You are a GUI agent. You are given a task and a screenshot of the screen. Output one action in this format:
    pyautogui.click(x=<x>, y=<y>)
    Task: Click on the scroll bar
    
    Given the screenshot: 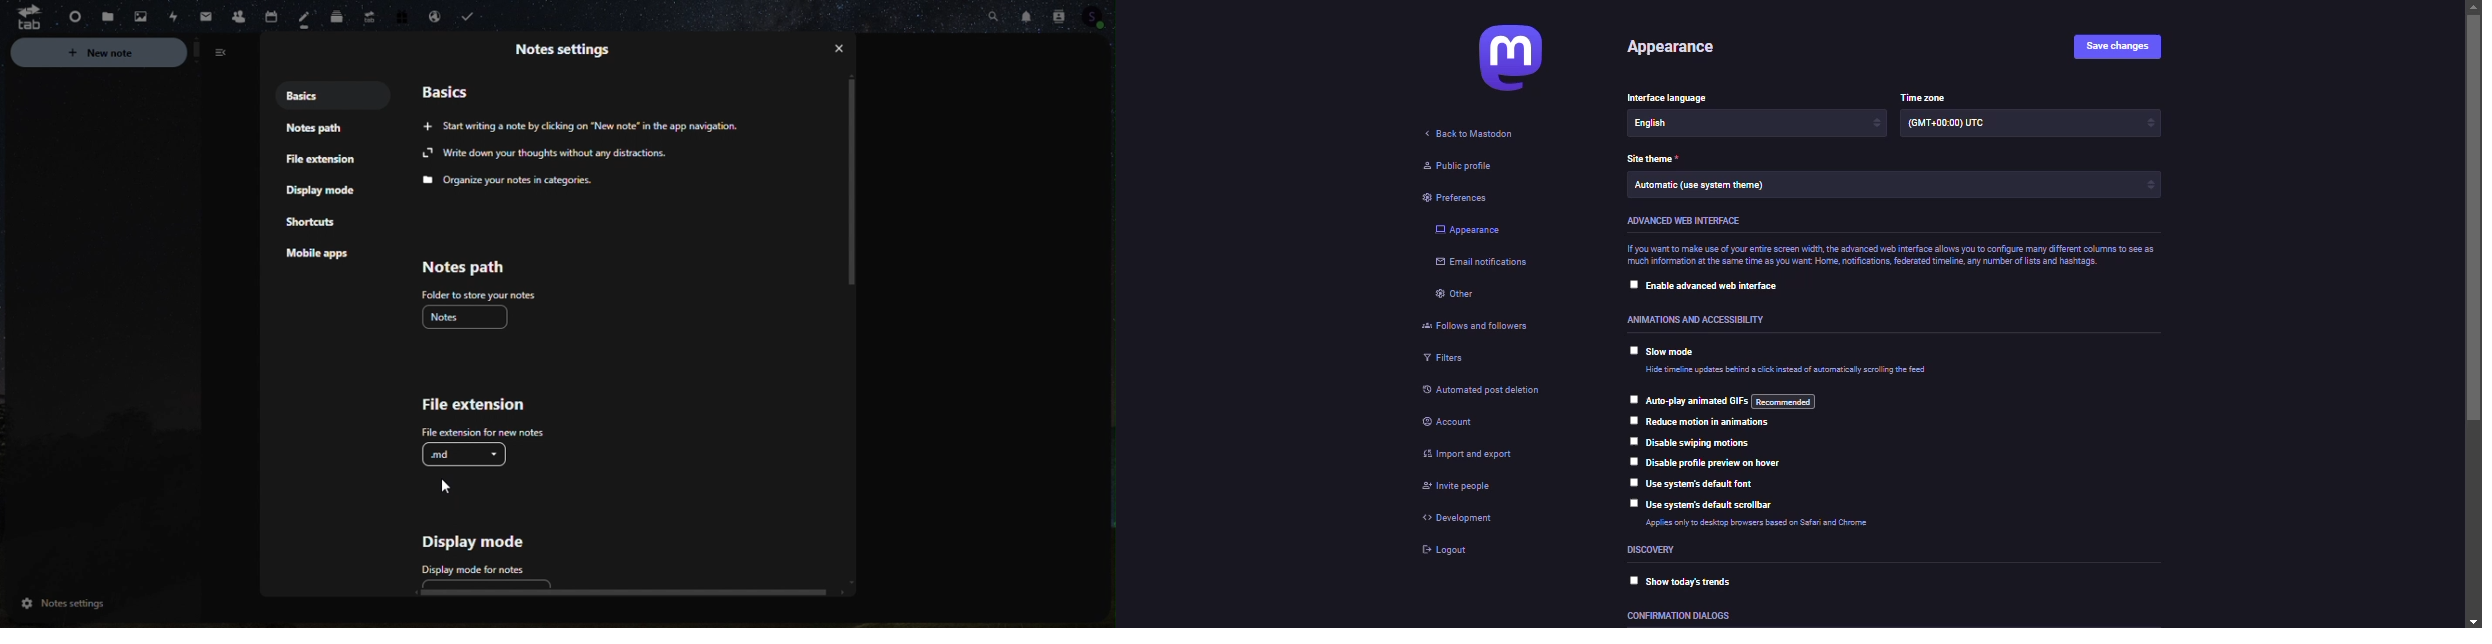 What is the action you would take?
    pyautogui.click(x=2472, y=313)
    